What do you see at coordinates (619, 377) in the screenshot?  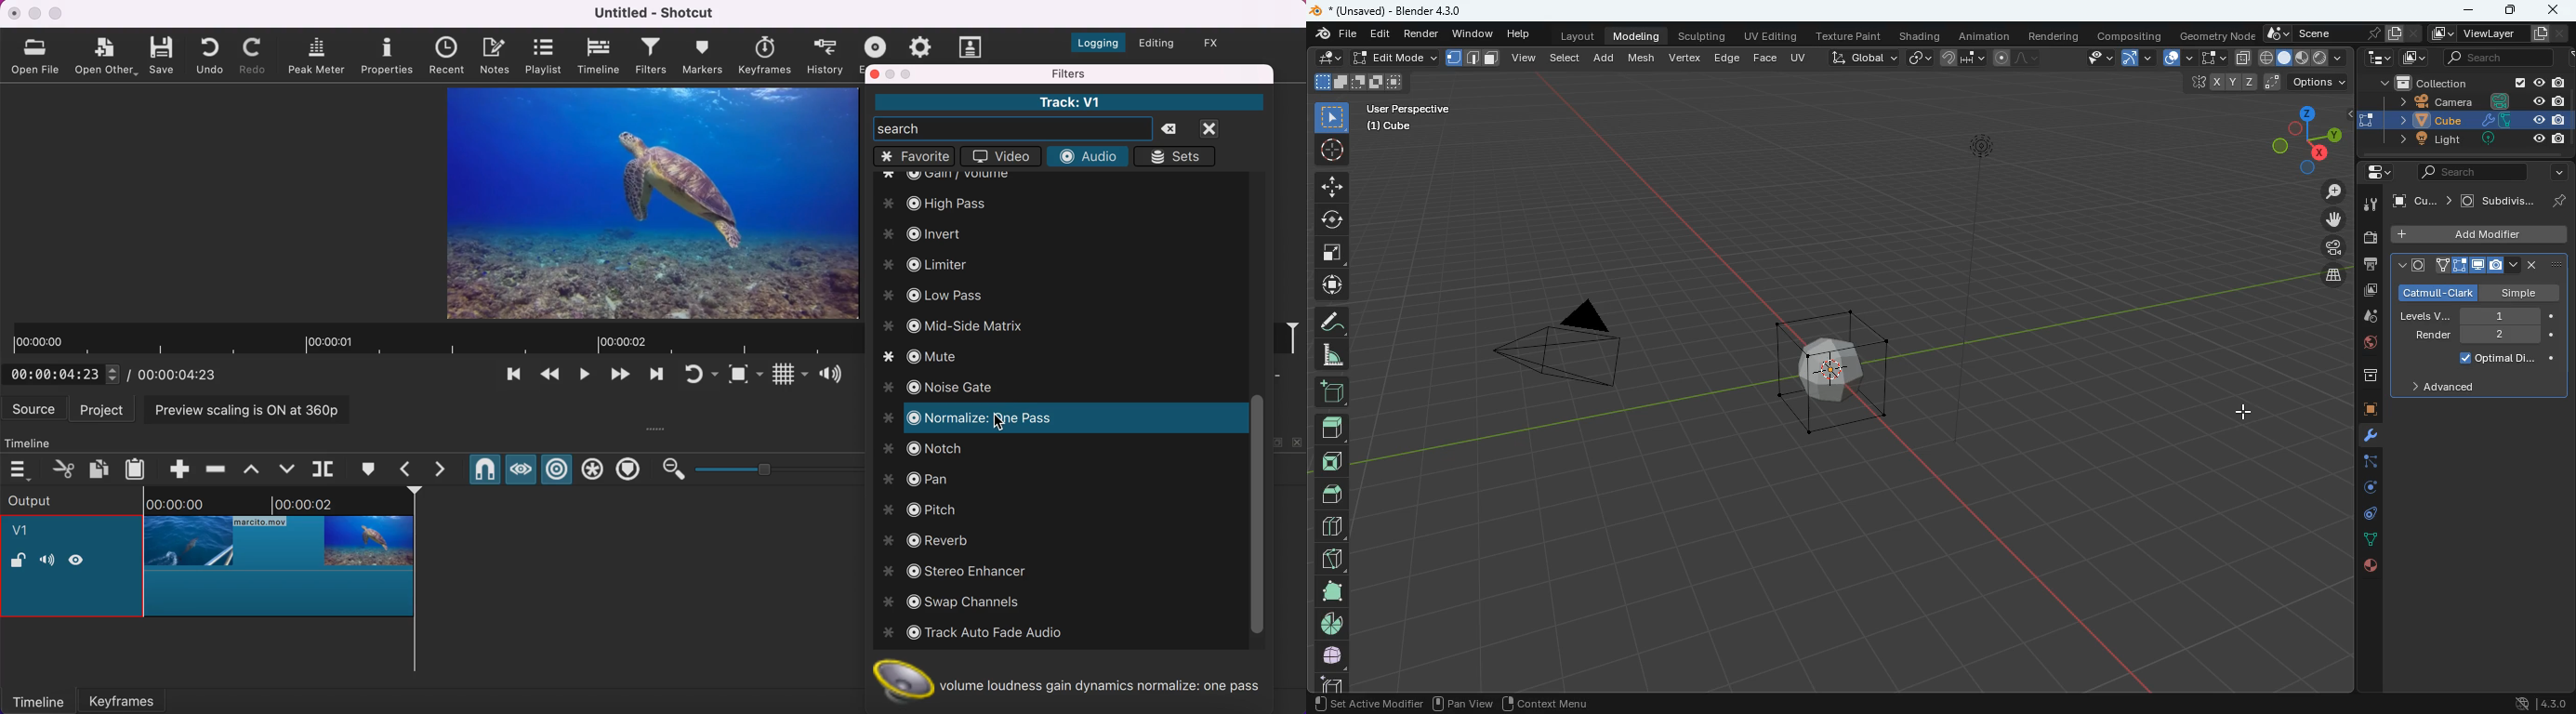 I see `skip to the next point` at bounding box center [619, 377].